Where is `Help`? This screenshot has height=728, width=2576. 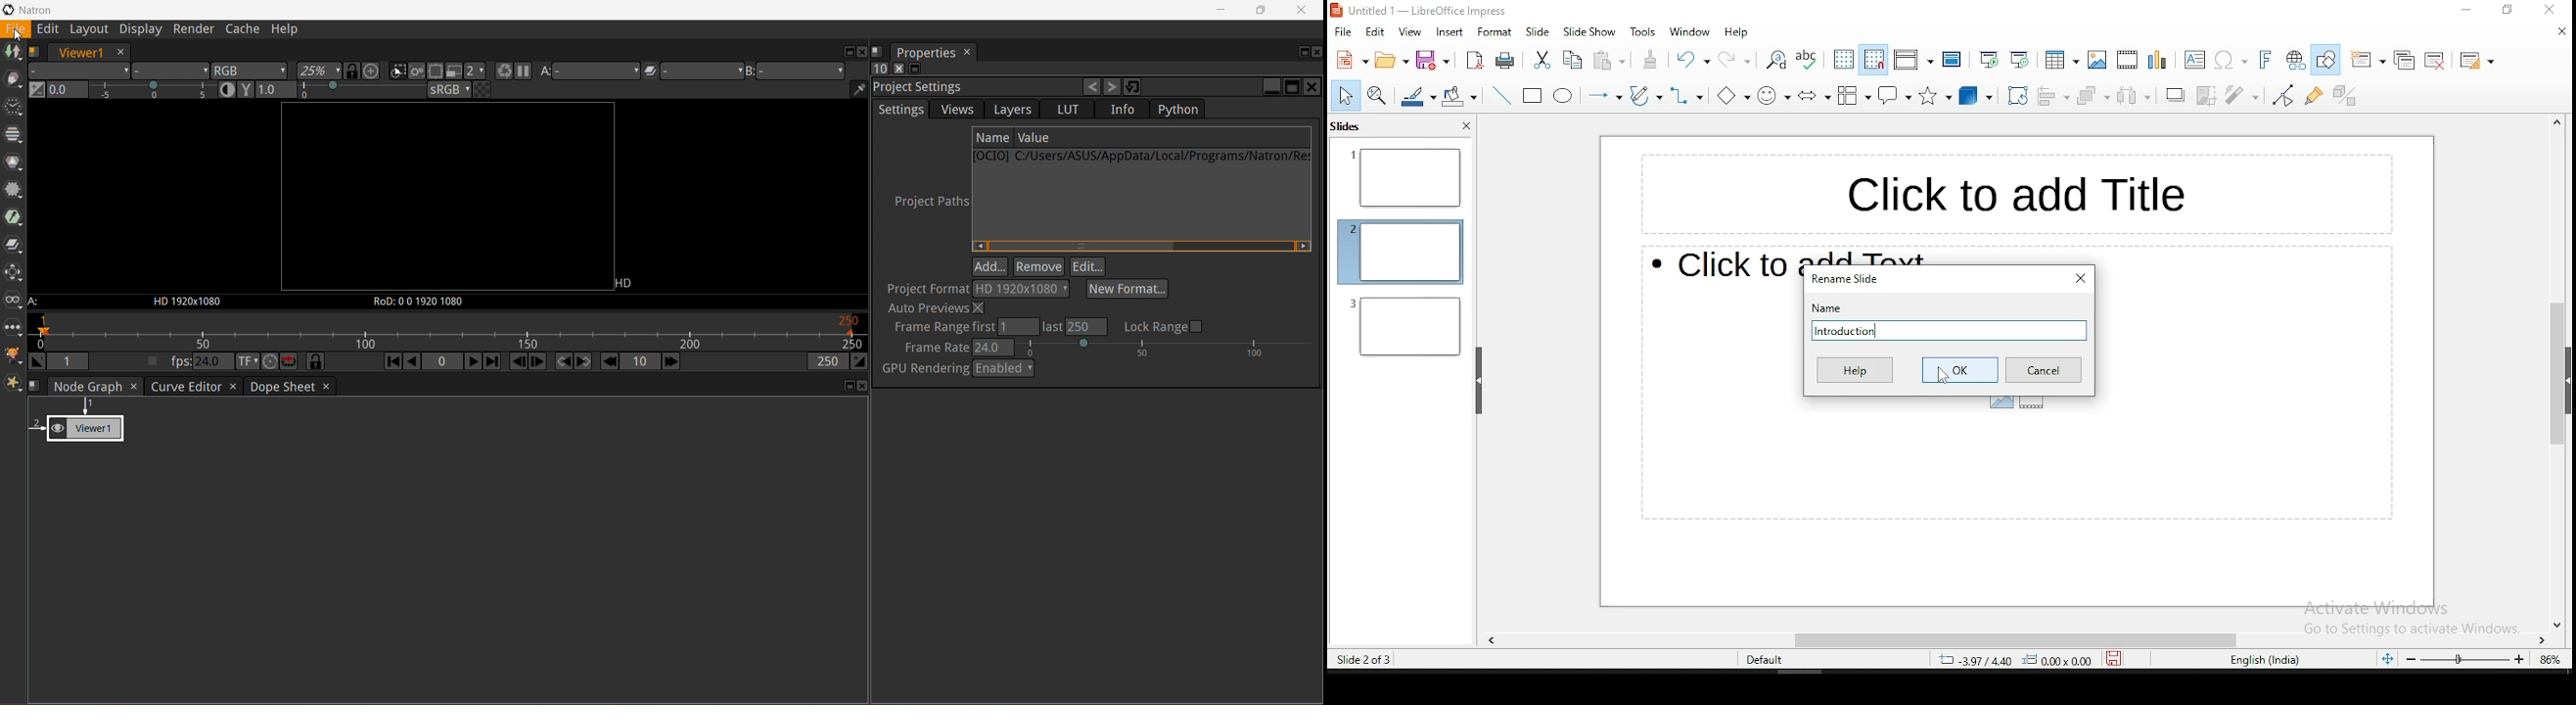 Help is located at coordinates (289, 29).